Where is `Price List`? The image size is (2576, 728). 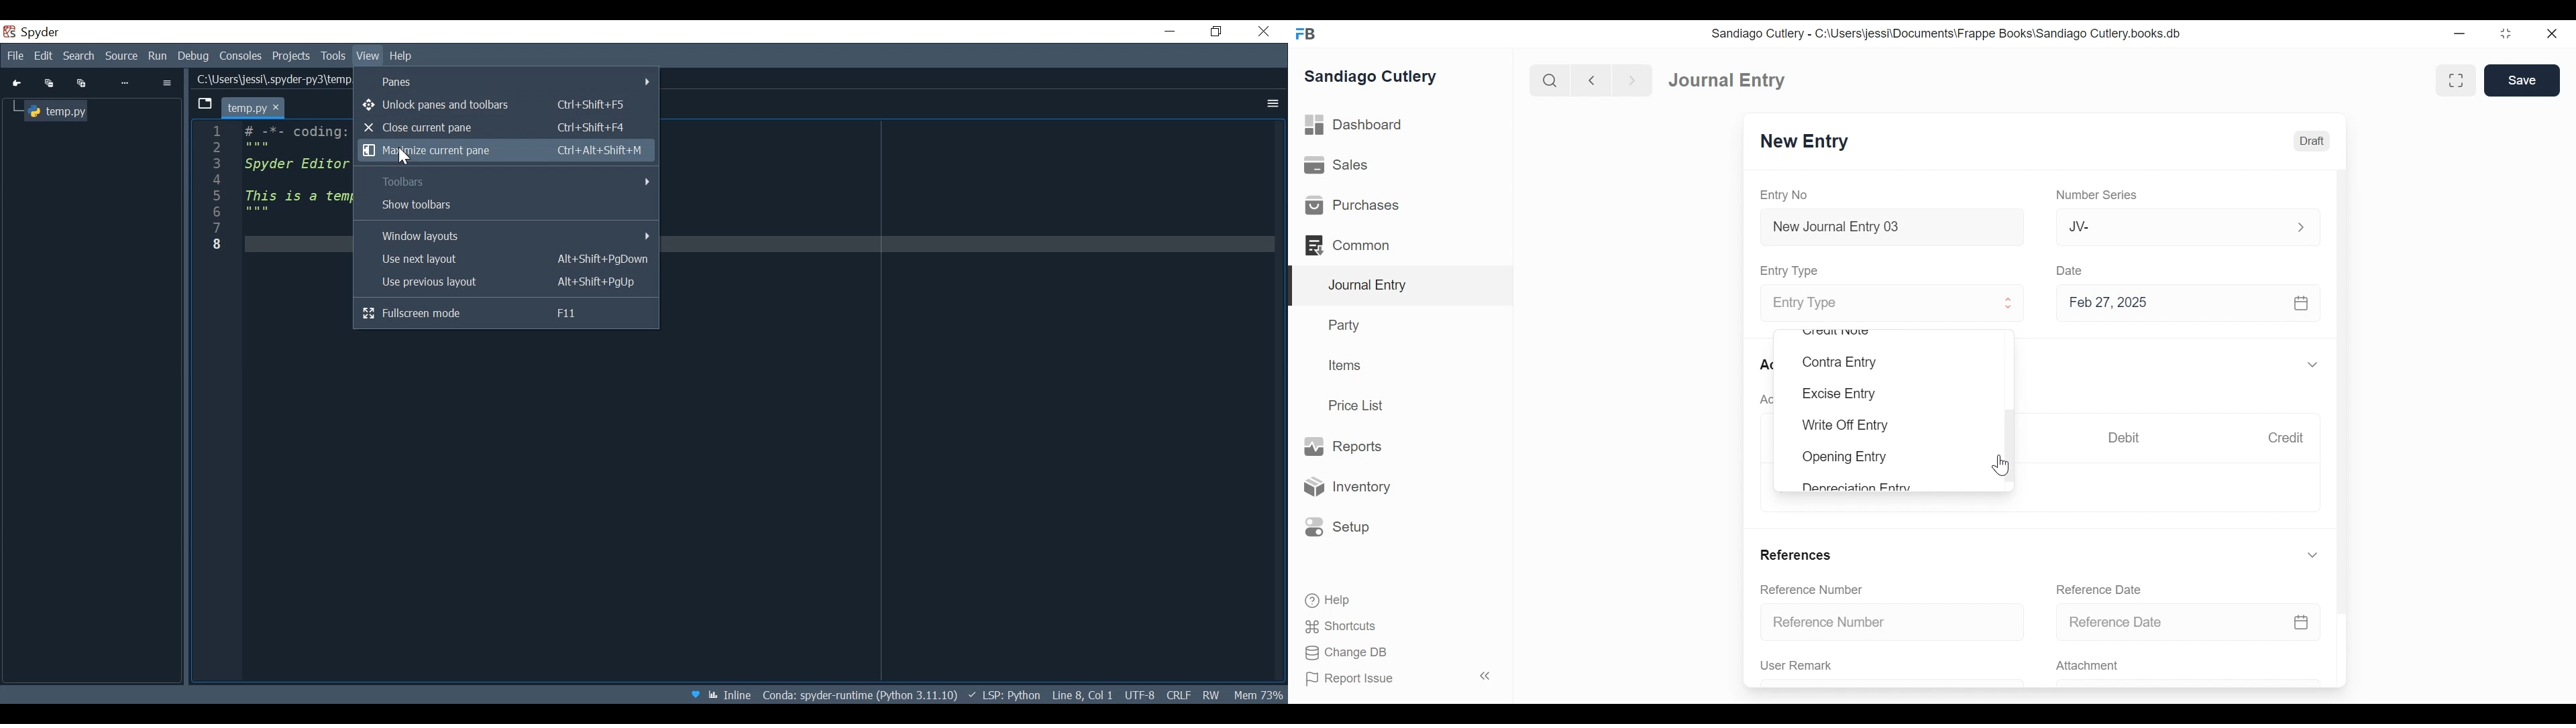
Price List is located at coordinates (1358, 405).